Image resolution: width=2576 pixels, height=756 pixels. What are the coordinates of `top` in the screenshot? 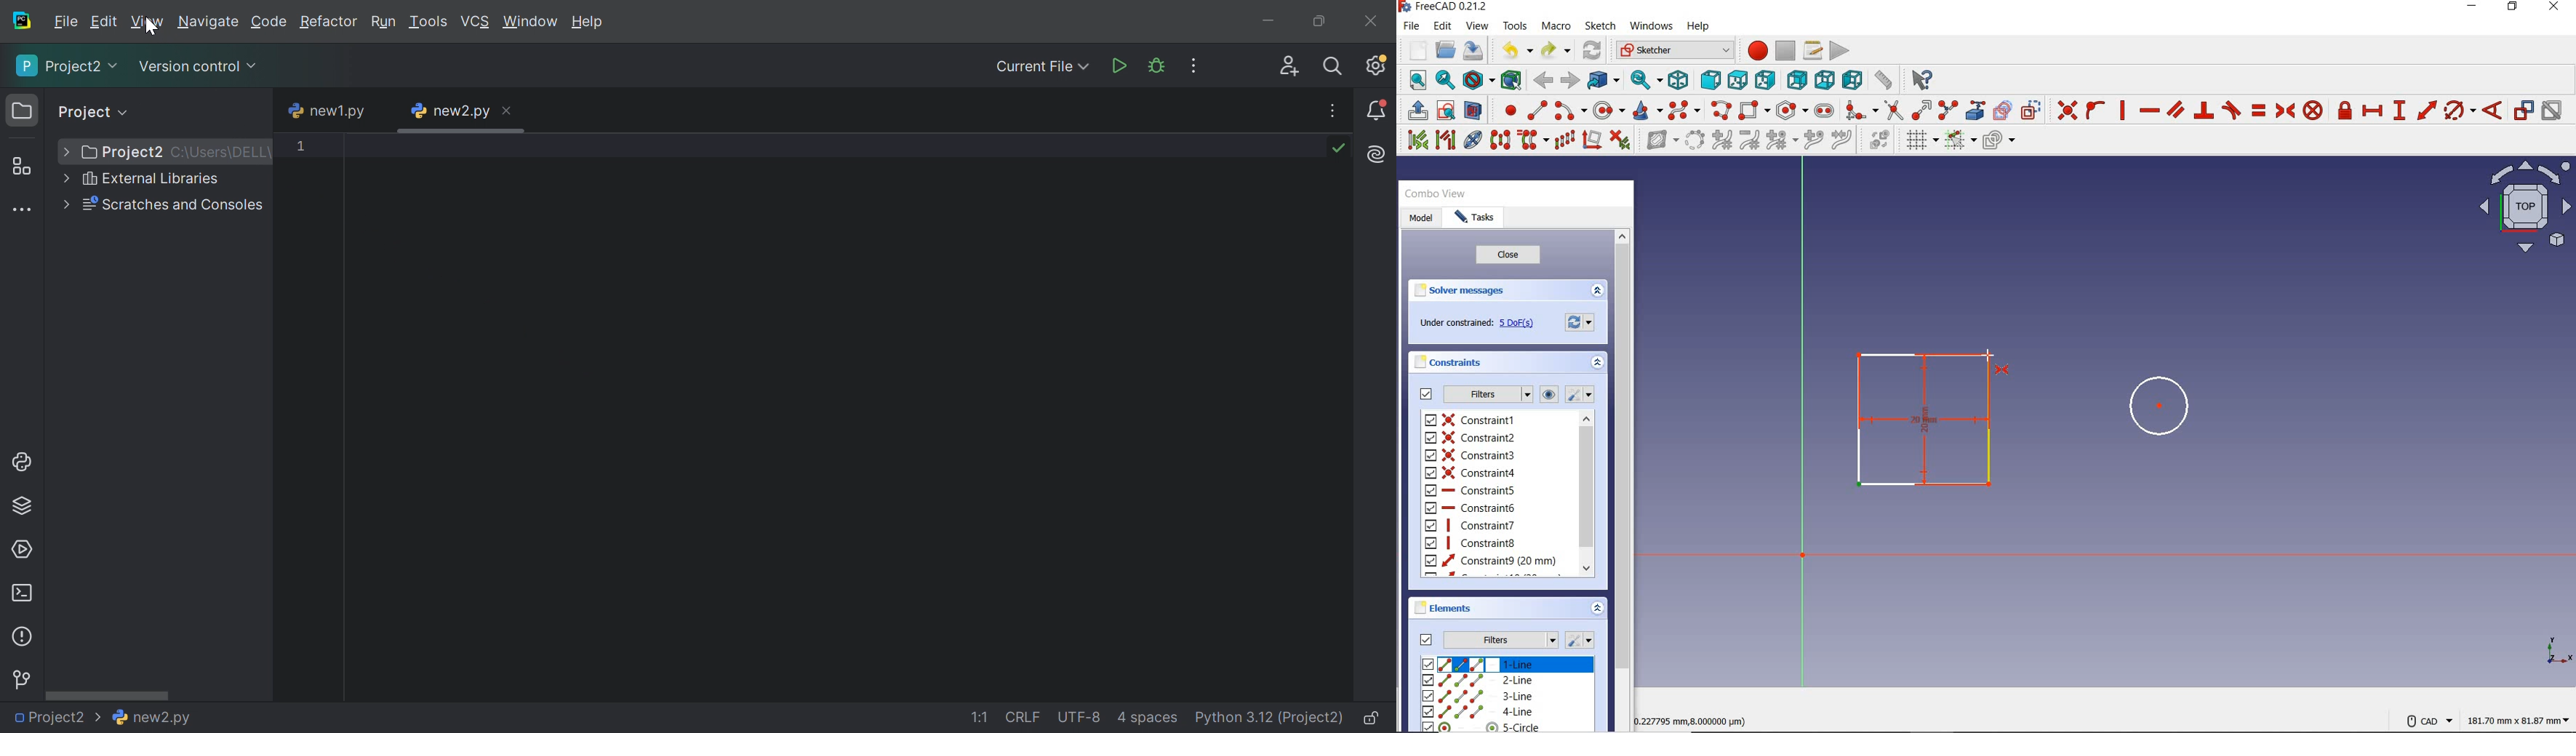 It's located at (1738, 81).